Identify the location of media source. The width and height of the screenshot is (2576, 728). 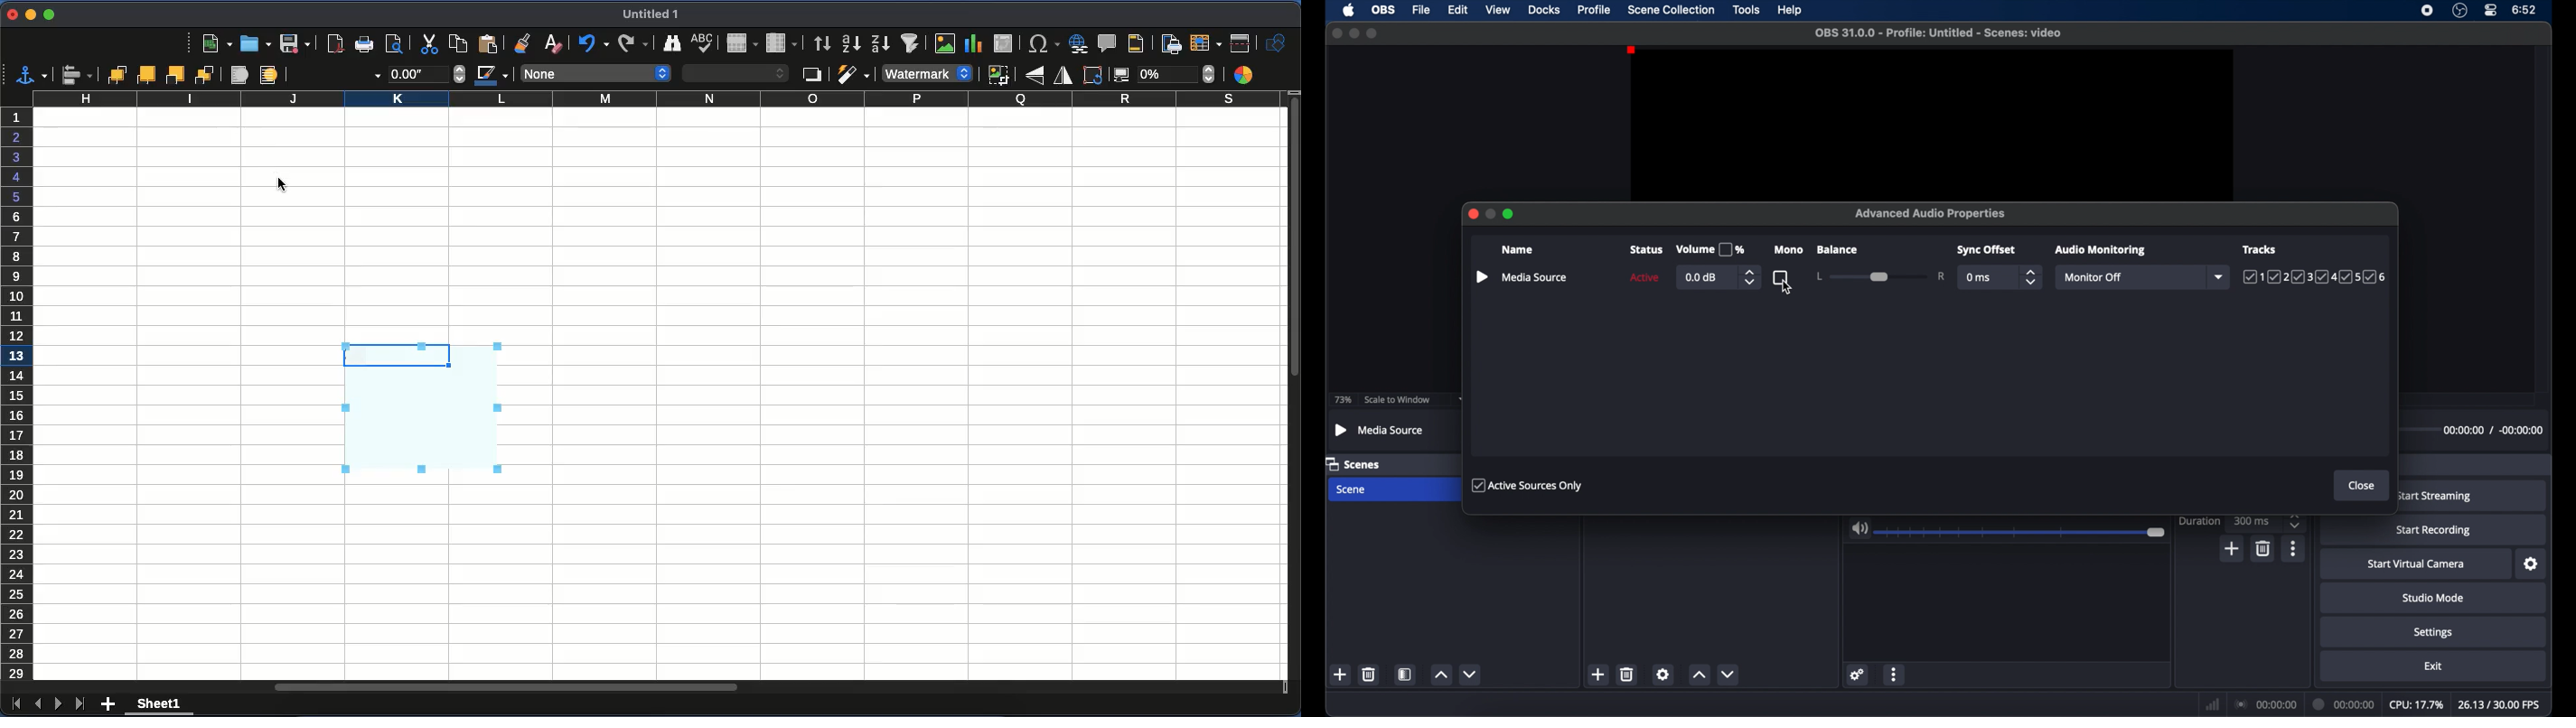
(1535, 278).